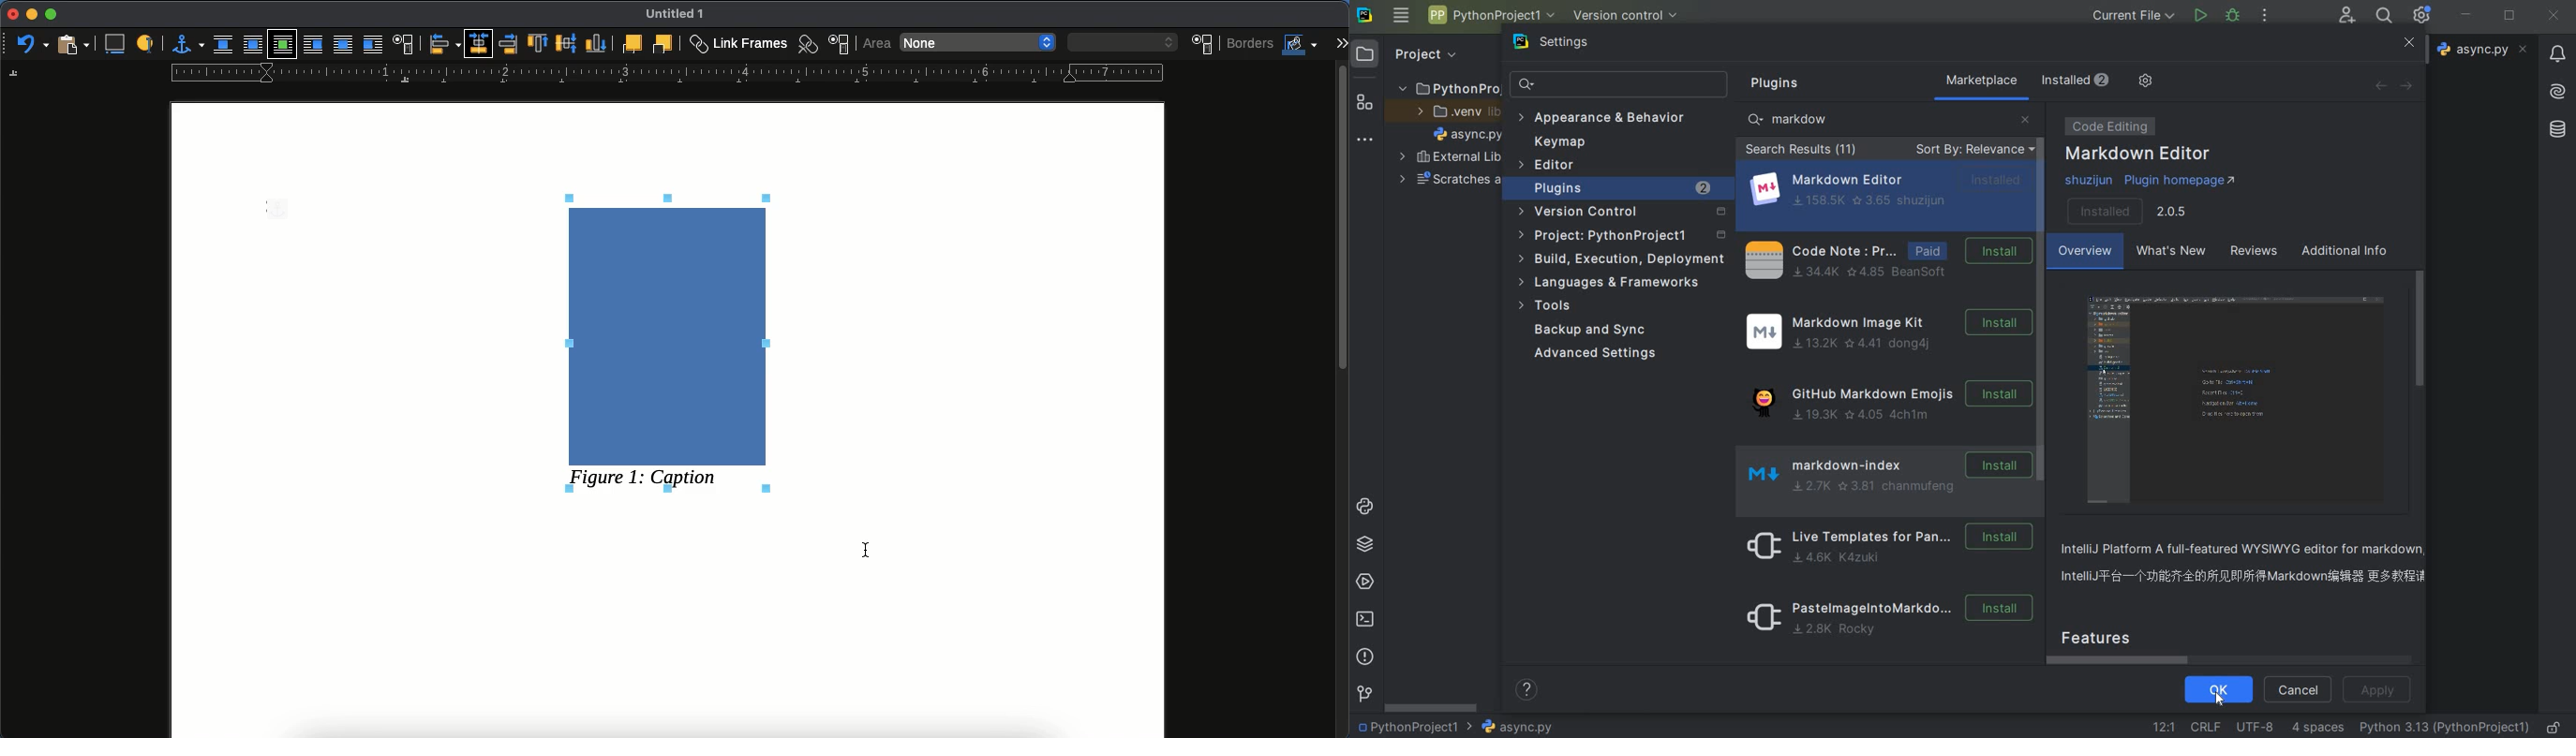  I want to click on back, so click(2380, 86).